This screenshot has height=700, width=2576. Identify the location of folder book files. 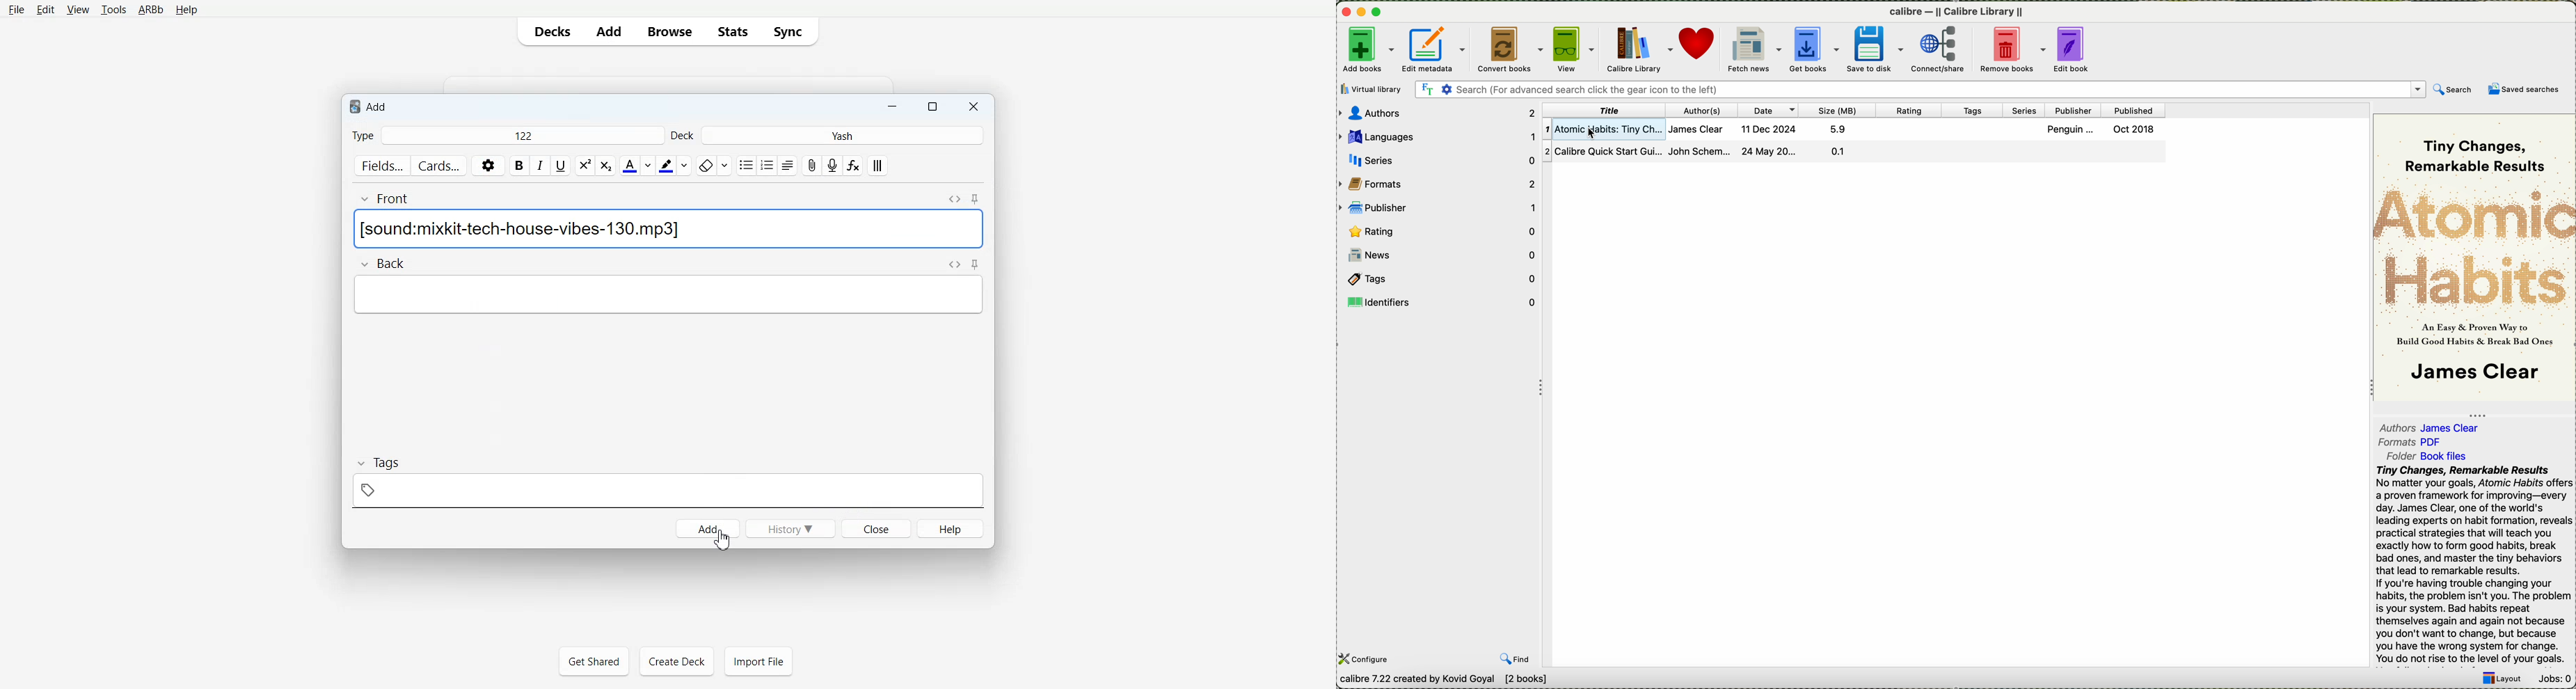
(2424, 456).